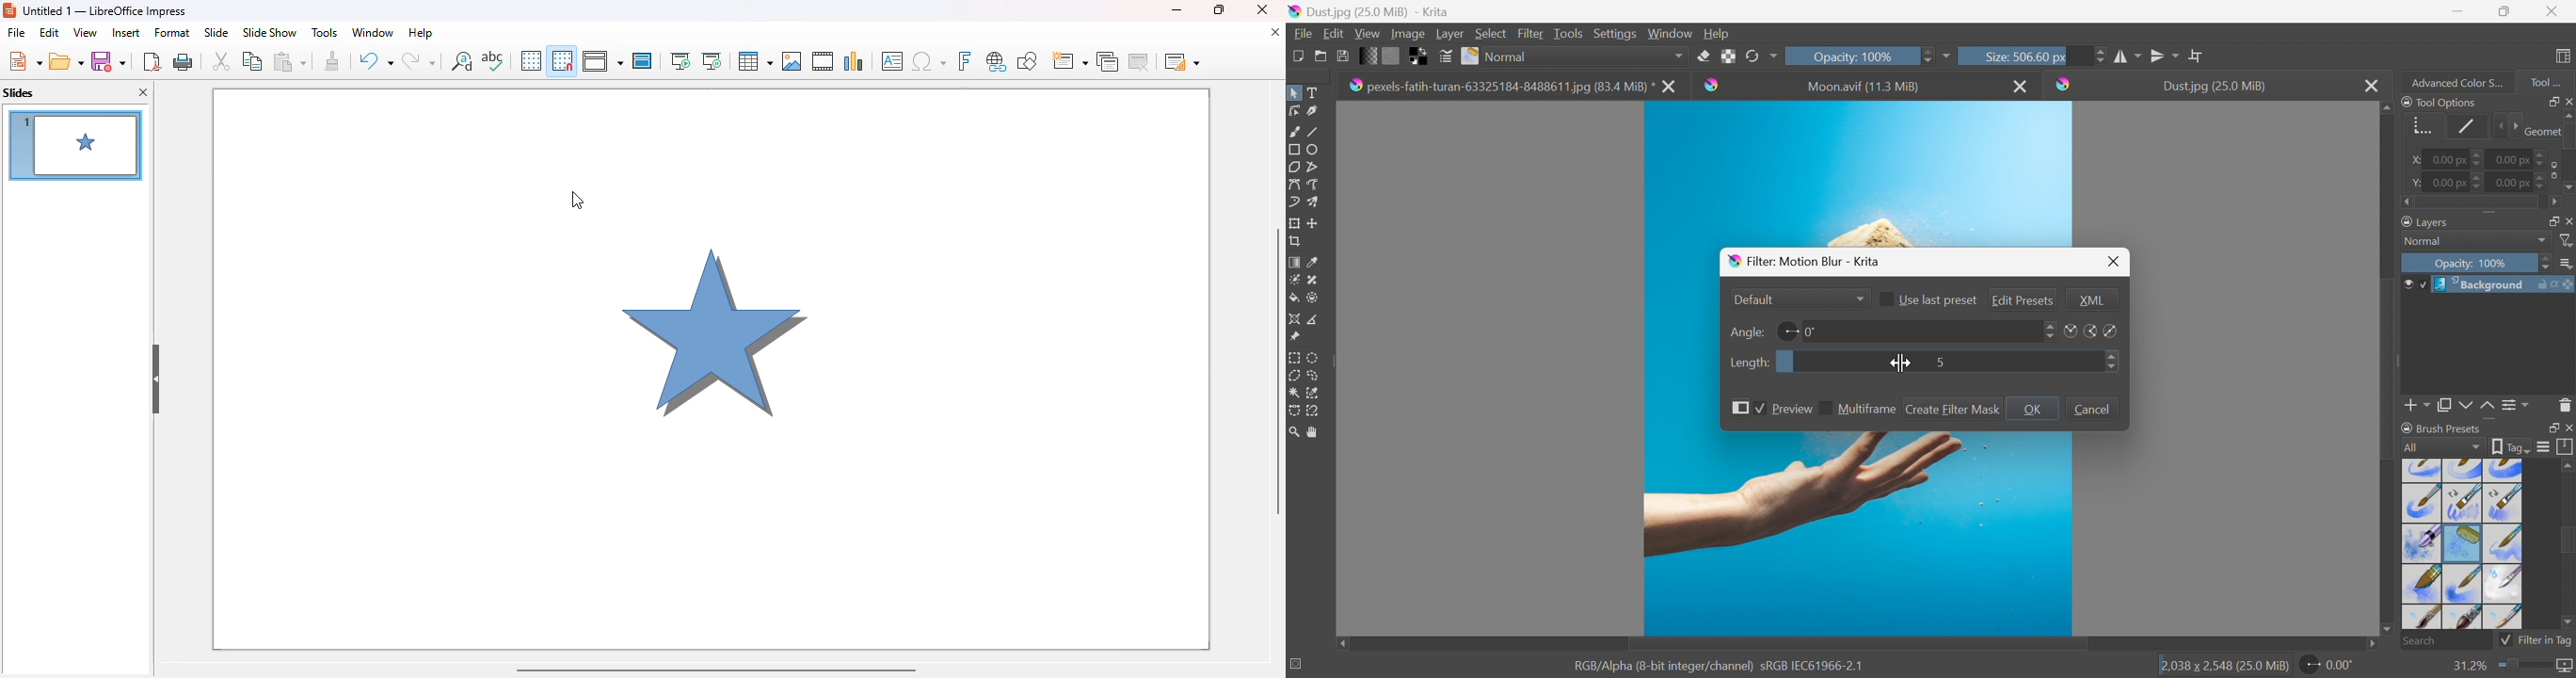 This screenshot has height=700, width=2576. I want to click on Freehand selection tool, so click(1314, 375).